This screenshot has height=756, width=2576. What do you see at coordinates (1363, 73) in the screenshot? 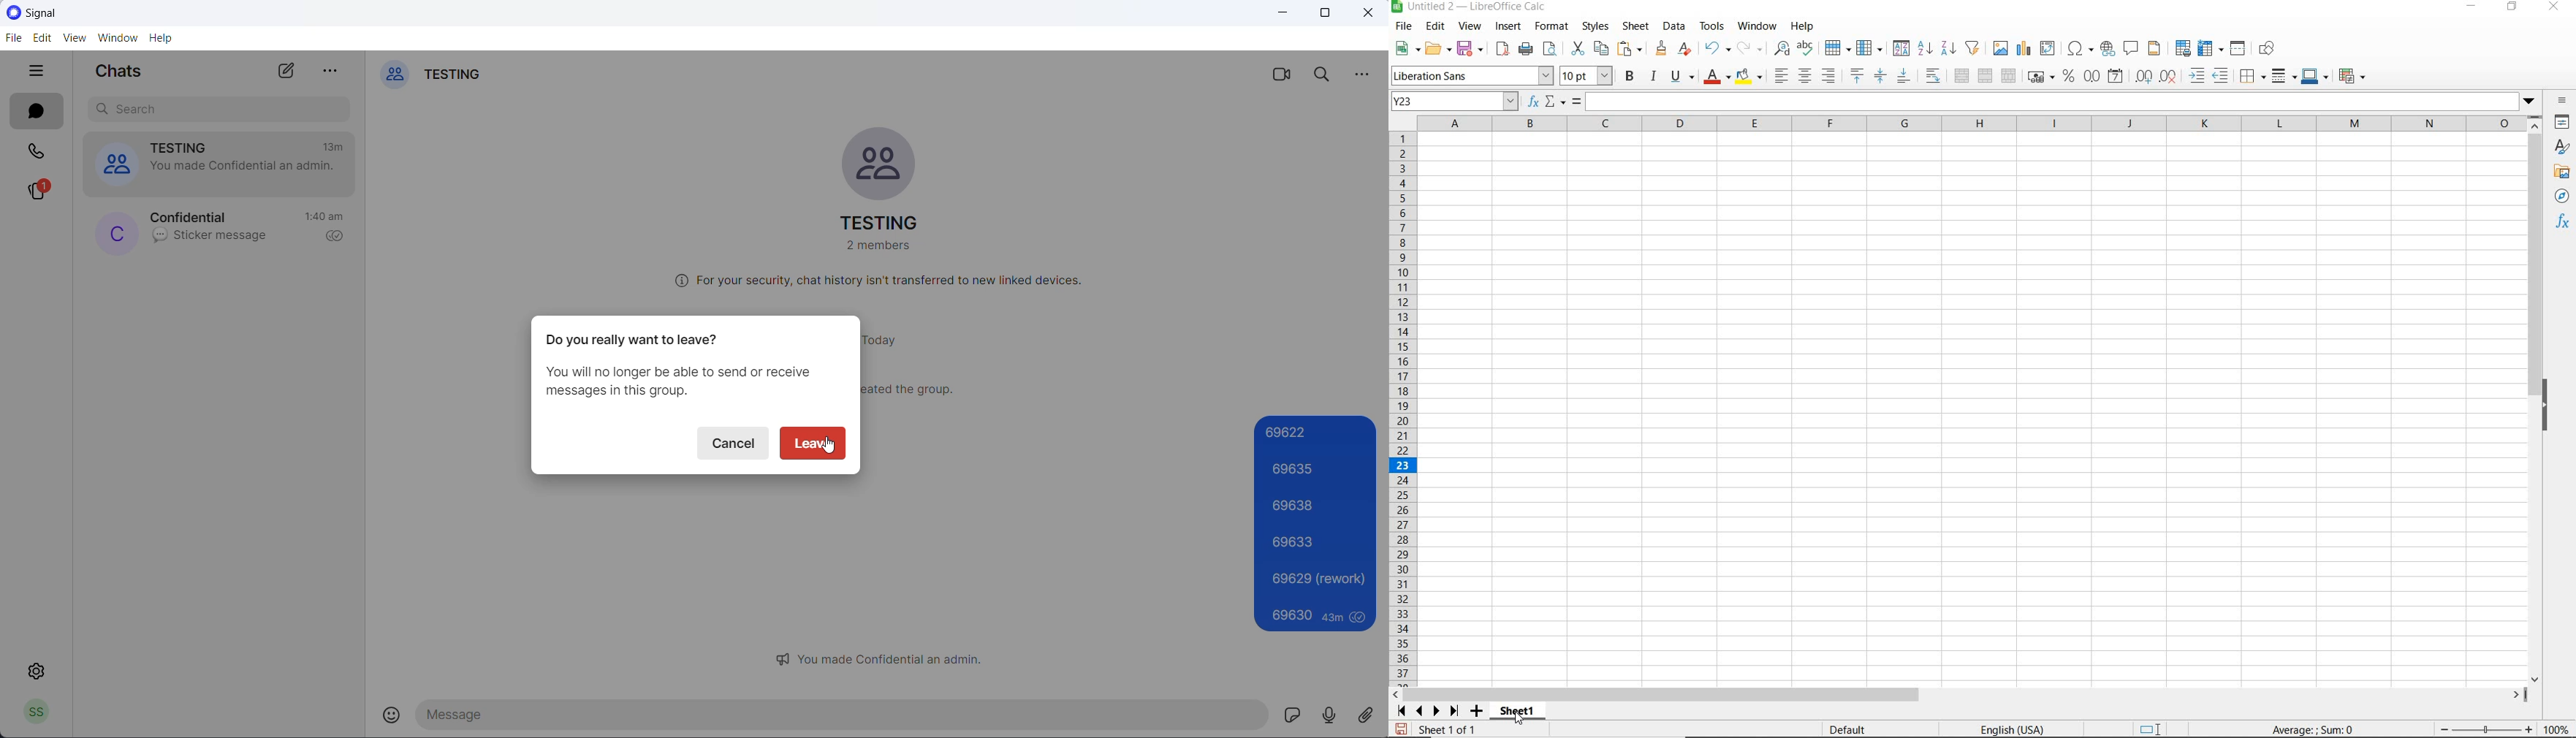
I see `more options` at bounding box center [1363, 73].